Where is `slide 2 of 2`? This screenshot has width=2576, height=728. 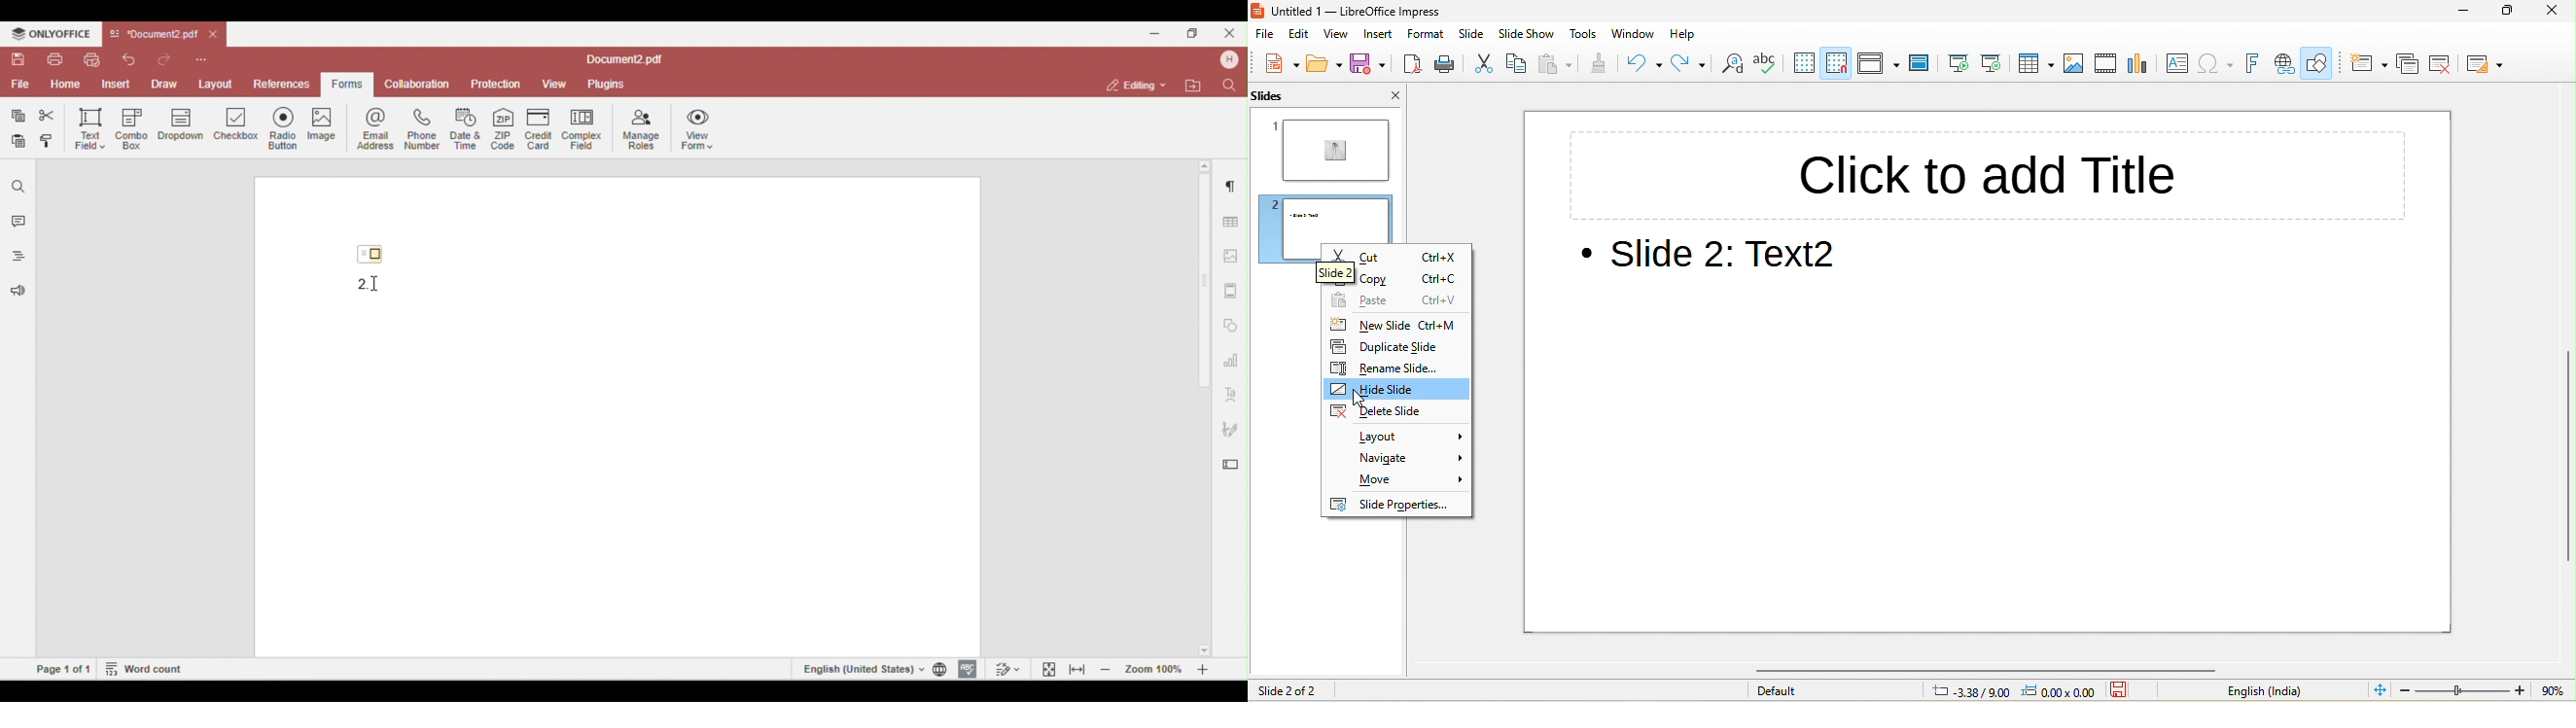
slide 2 of 2 is located at coordinates (1296, 689).